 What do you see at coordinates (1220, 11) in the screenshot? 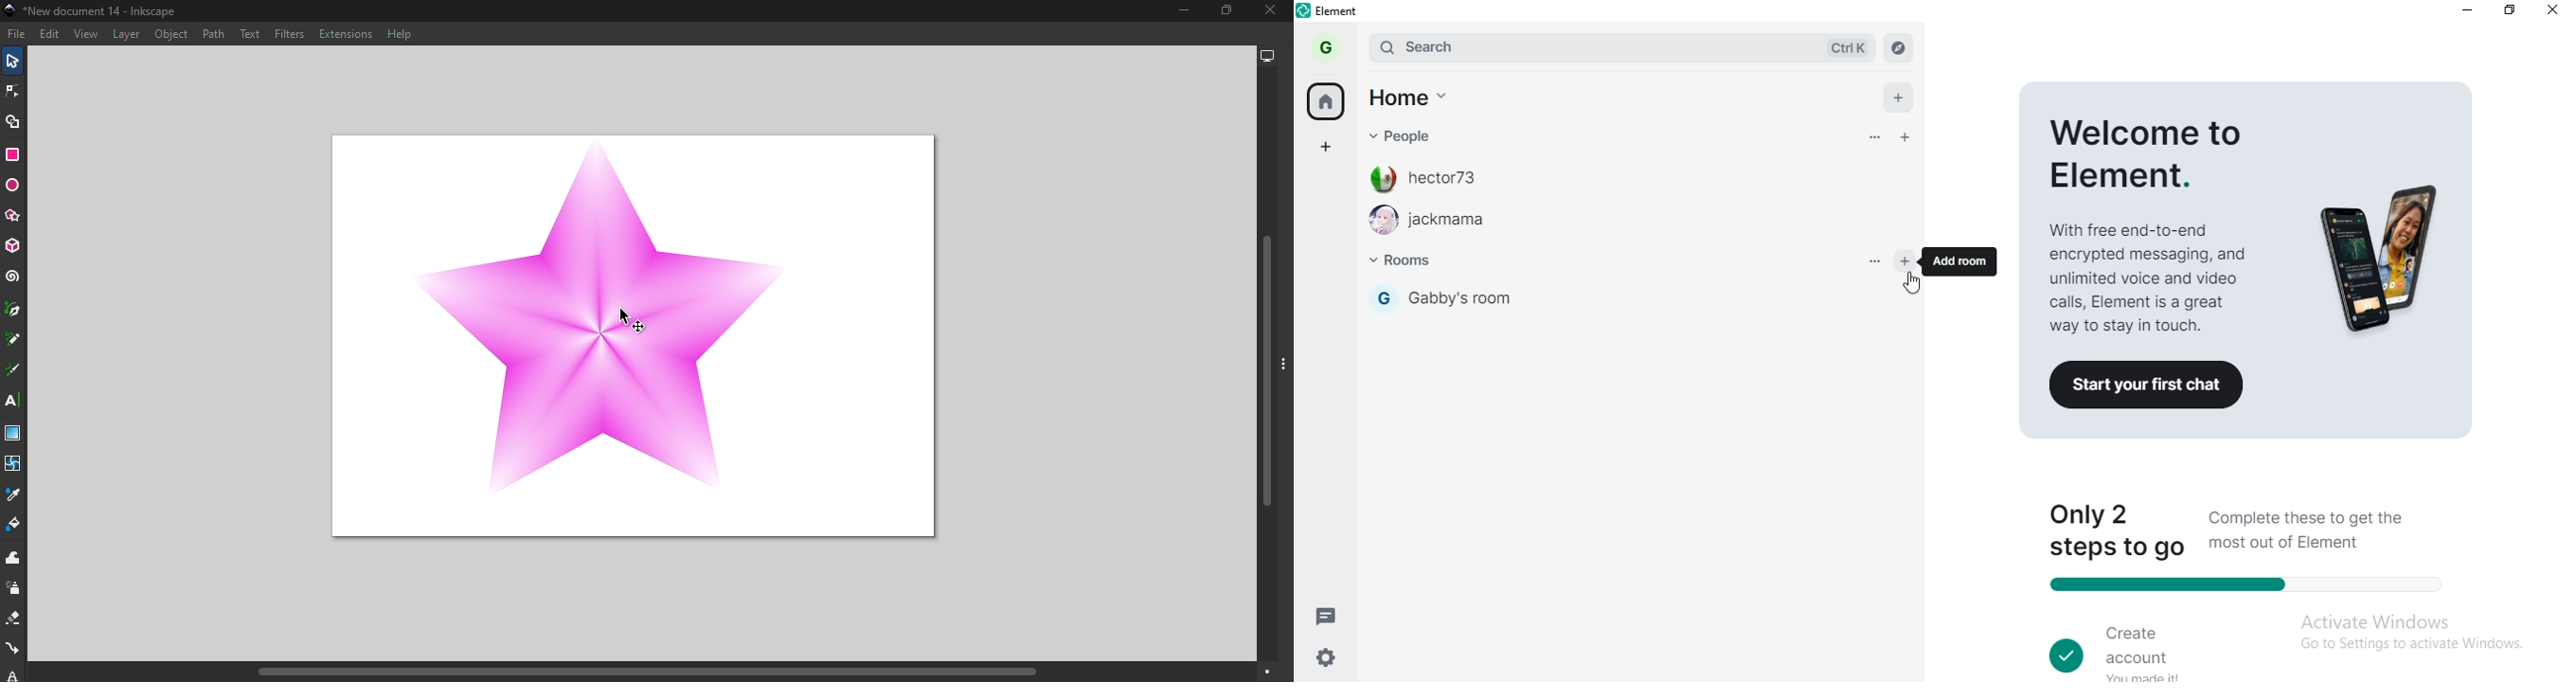
I see `Maximize` at bounding box center [1220, 11].